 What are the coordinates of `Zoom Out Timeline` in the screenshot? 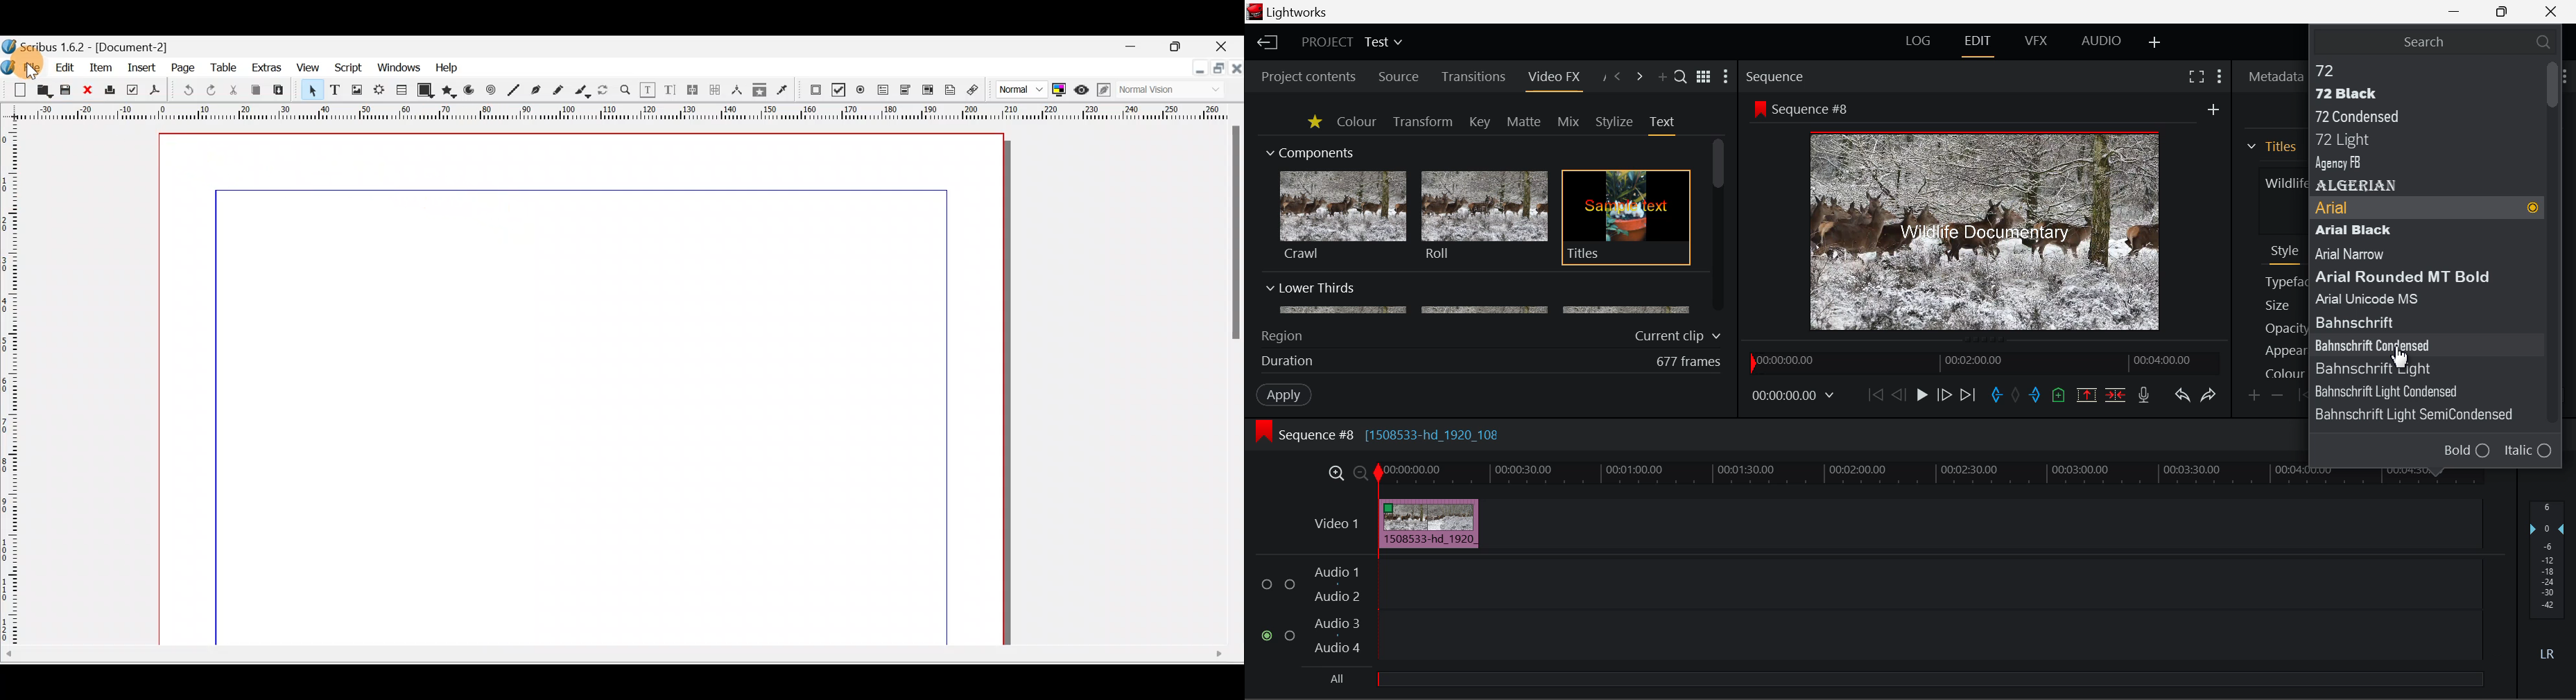 It's located at (1361, 475).